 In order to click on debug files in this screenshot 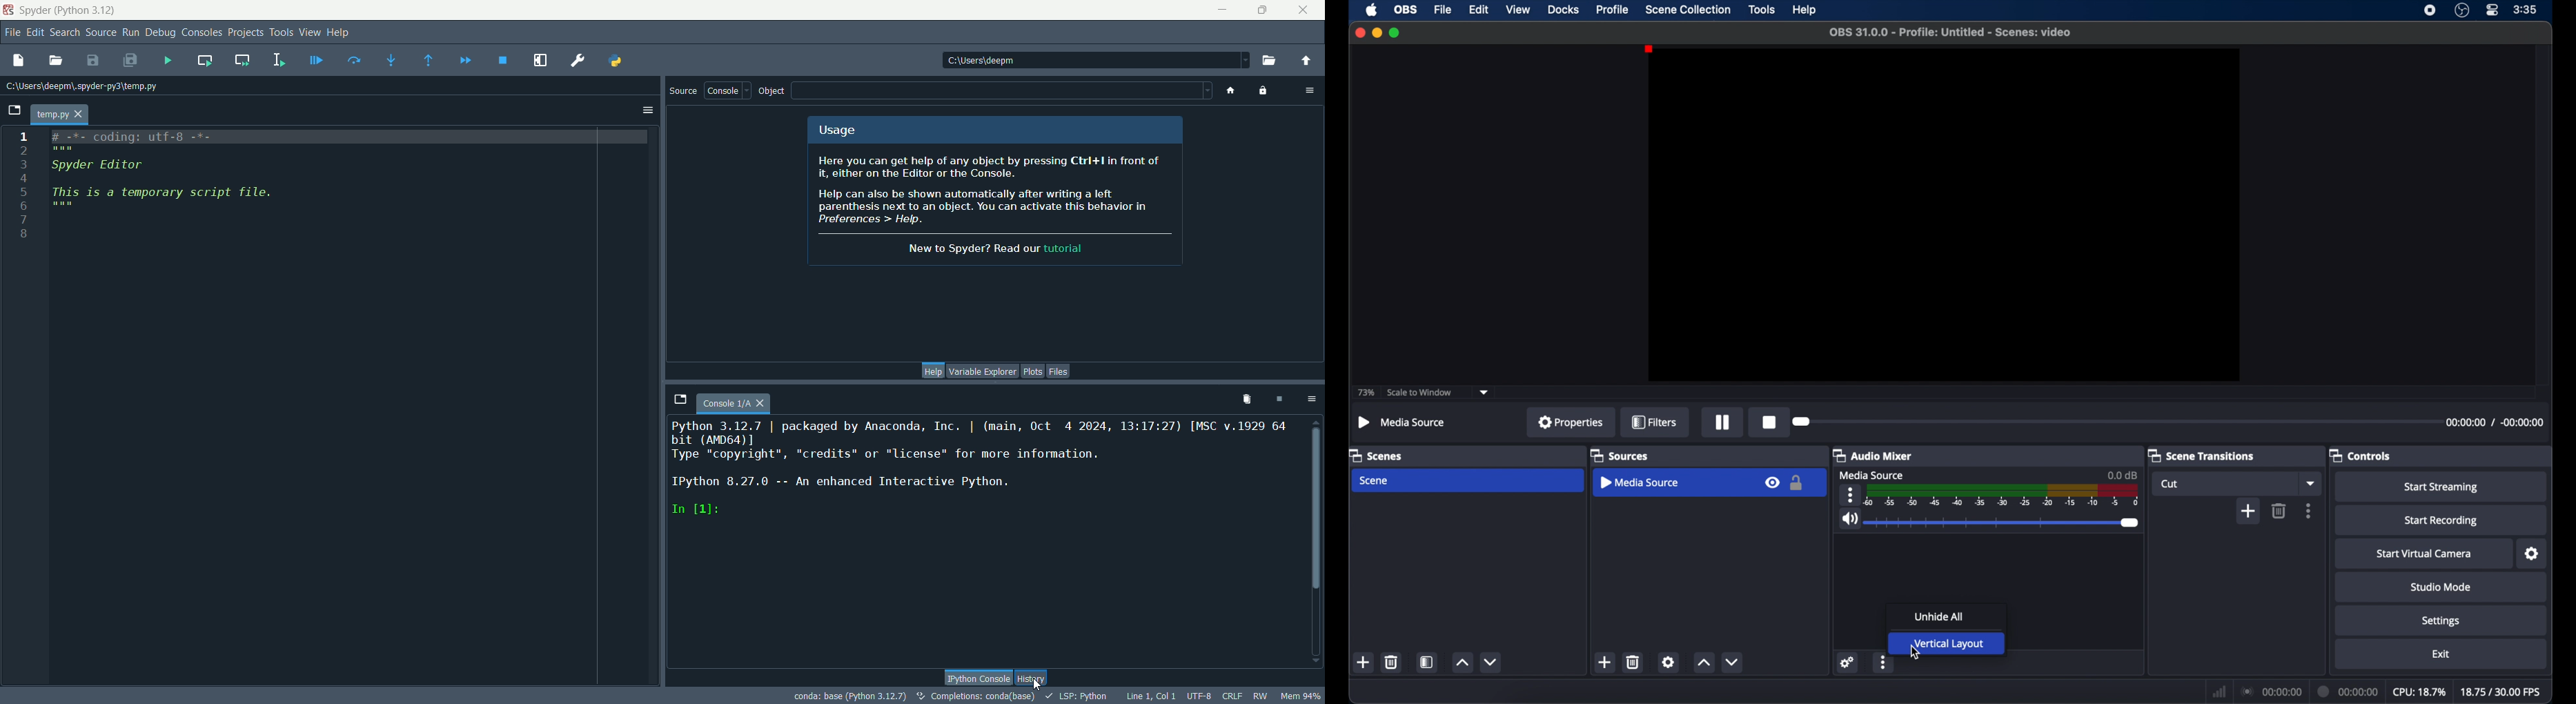, I will do `click(315, 62)`.